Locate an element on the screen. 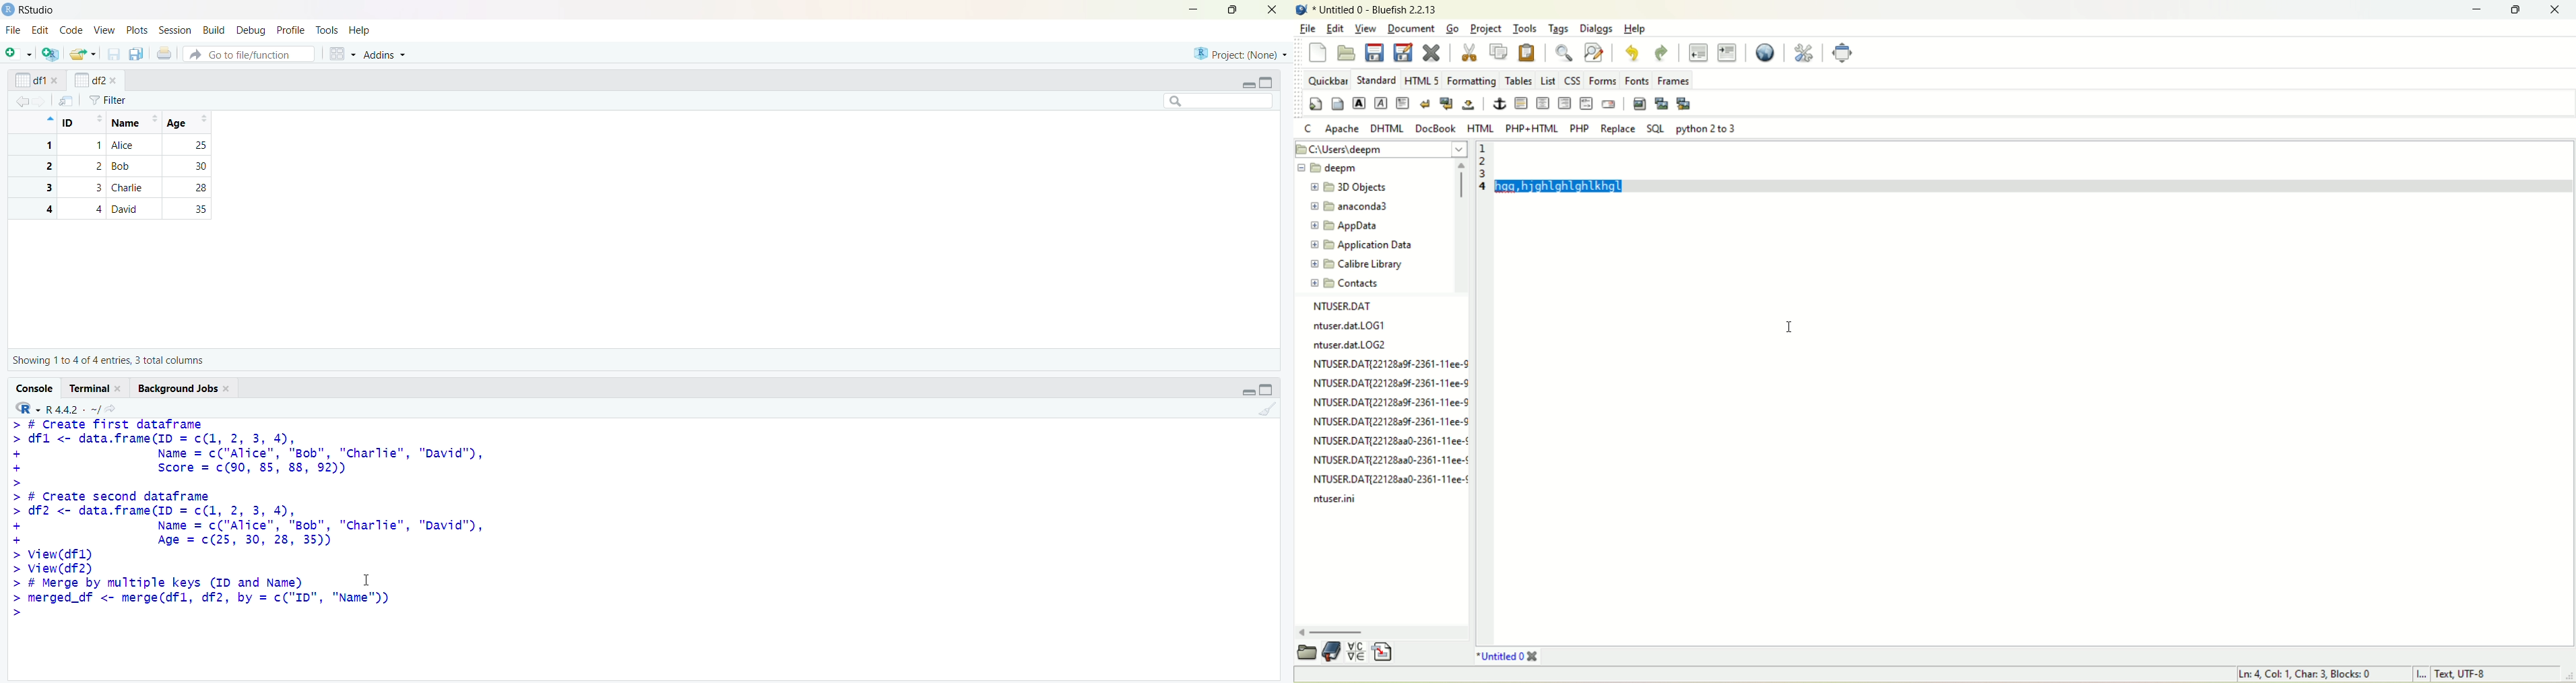  view in browser is located at coordinates (1766, 53).